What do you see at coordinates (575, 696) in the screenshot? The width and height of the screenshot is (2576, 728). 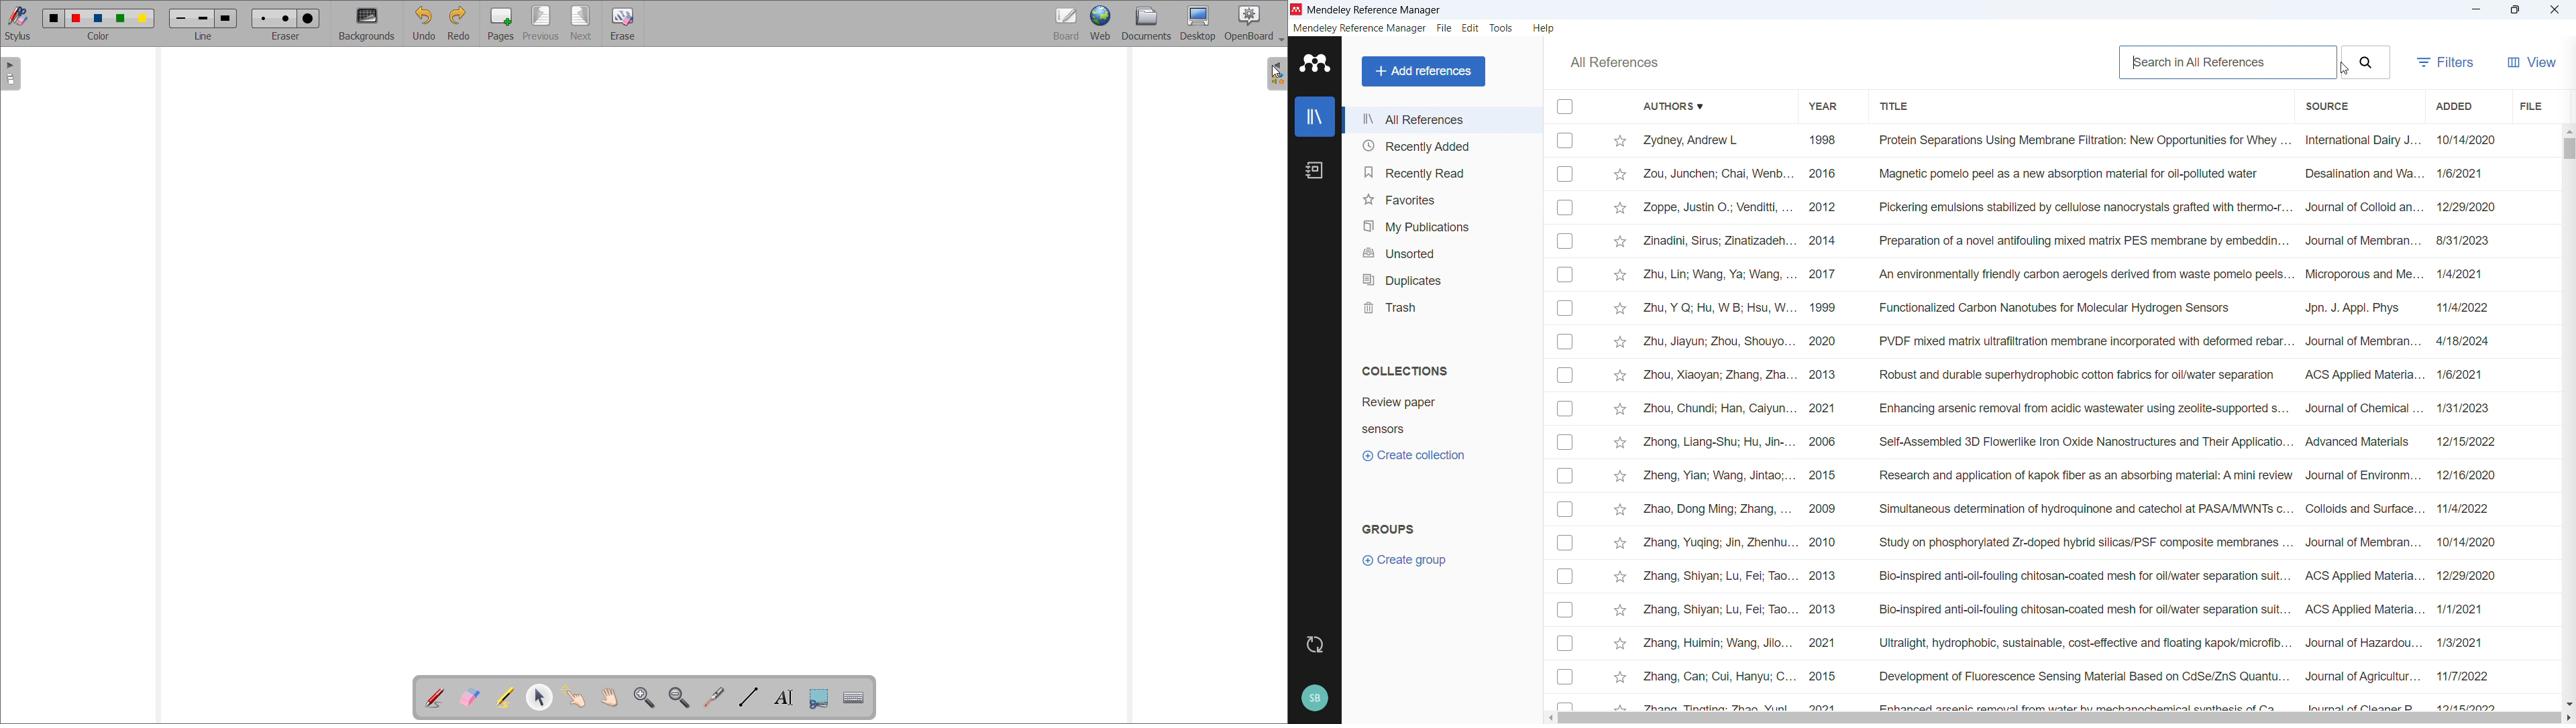 I see `interact with items` at bounding box center [575, 696].